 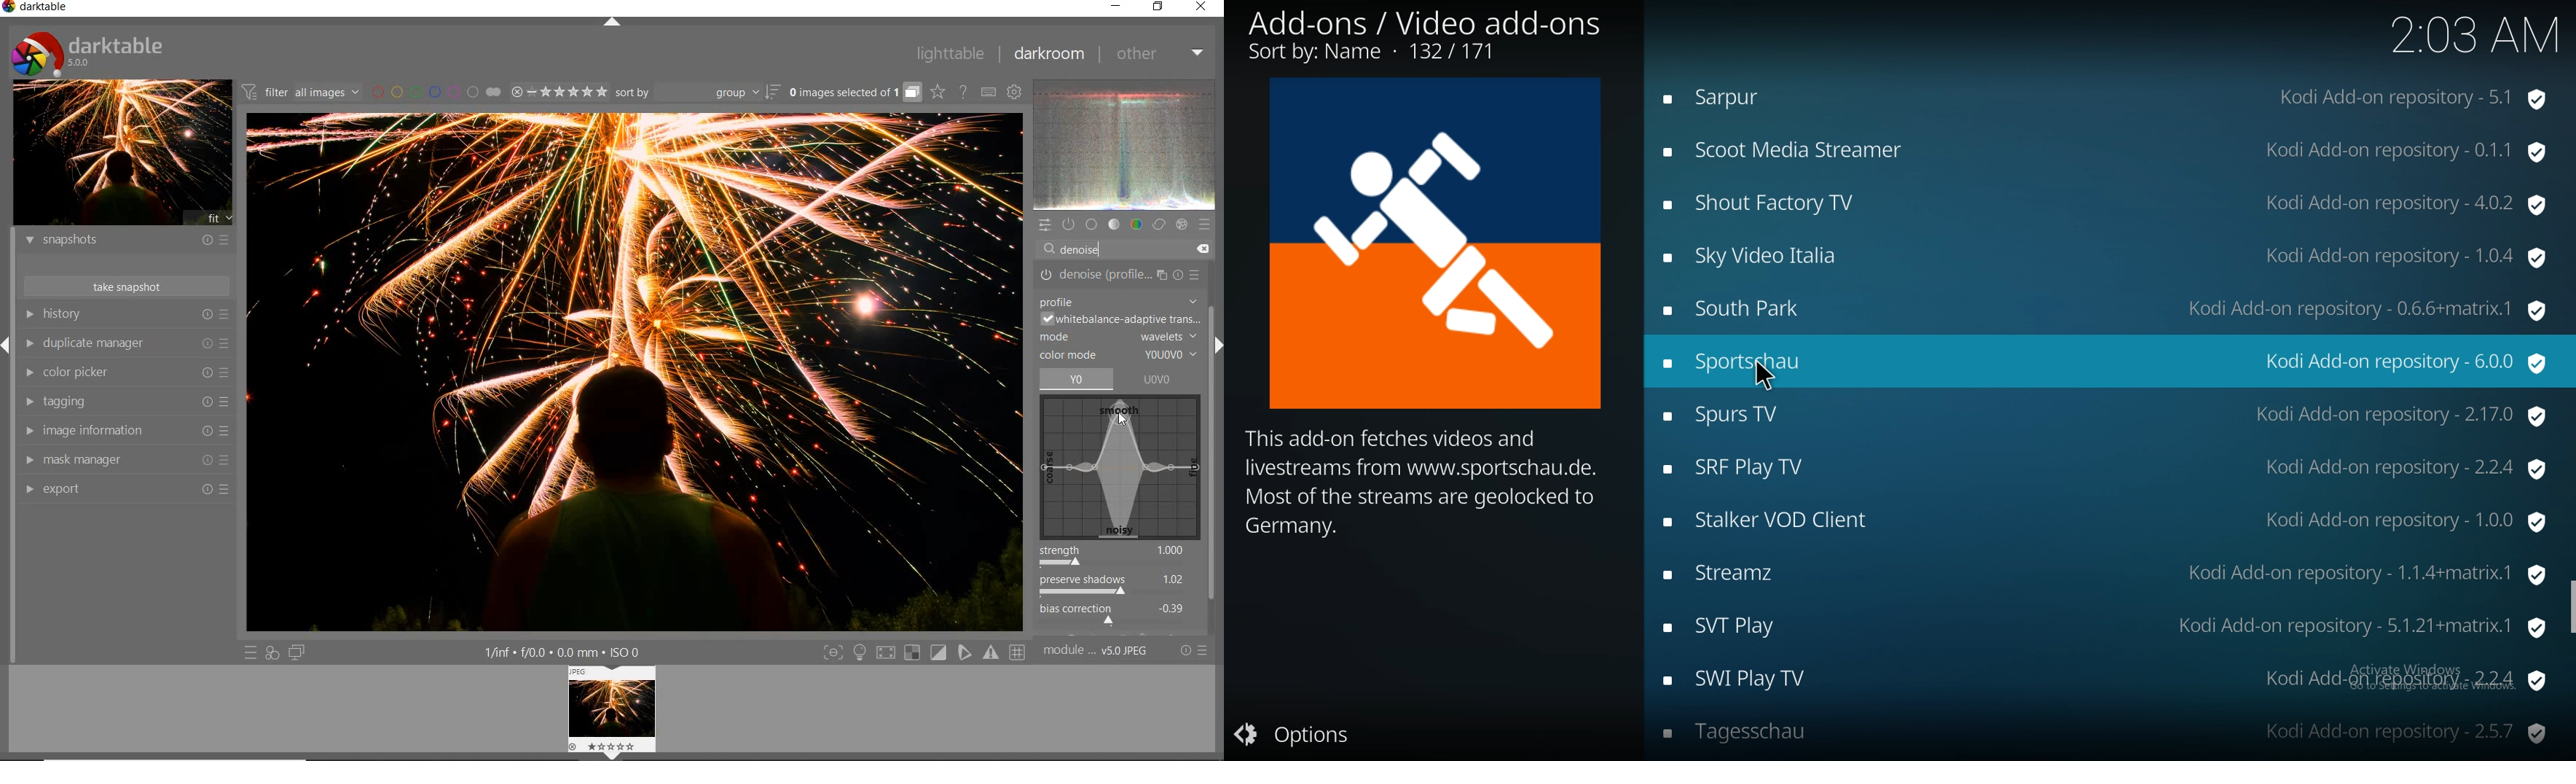 I want to click on base, so click(x=1093, y=225).